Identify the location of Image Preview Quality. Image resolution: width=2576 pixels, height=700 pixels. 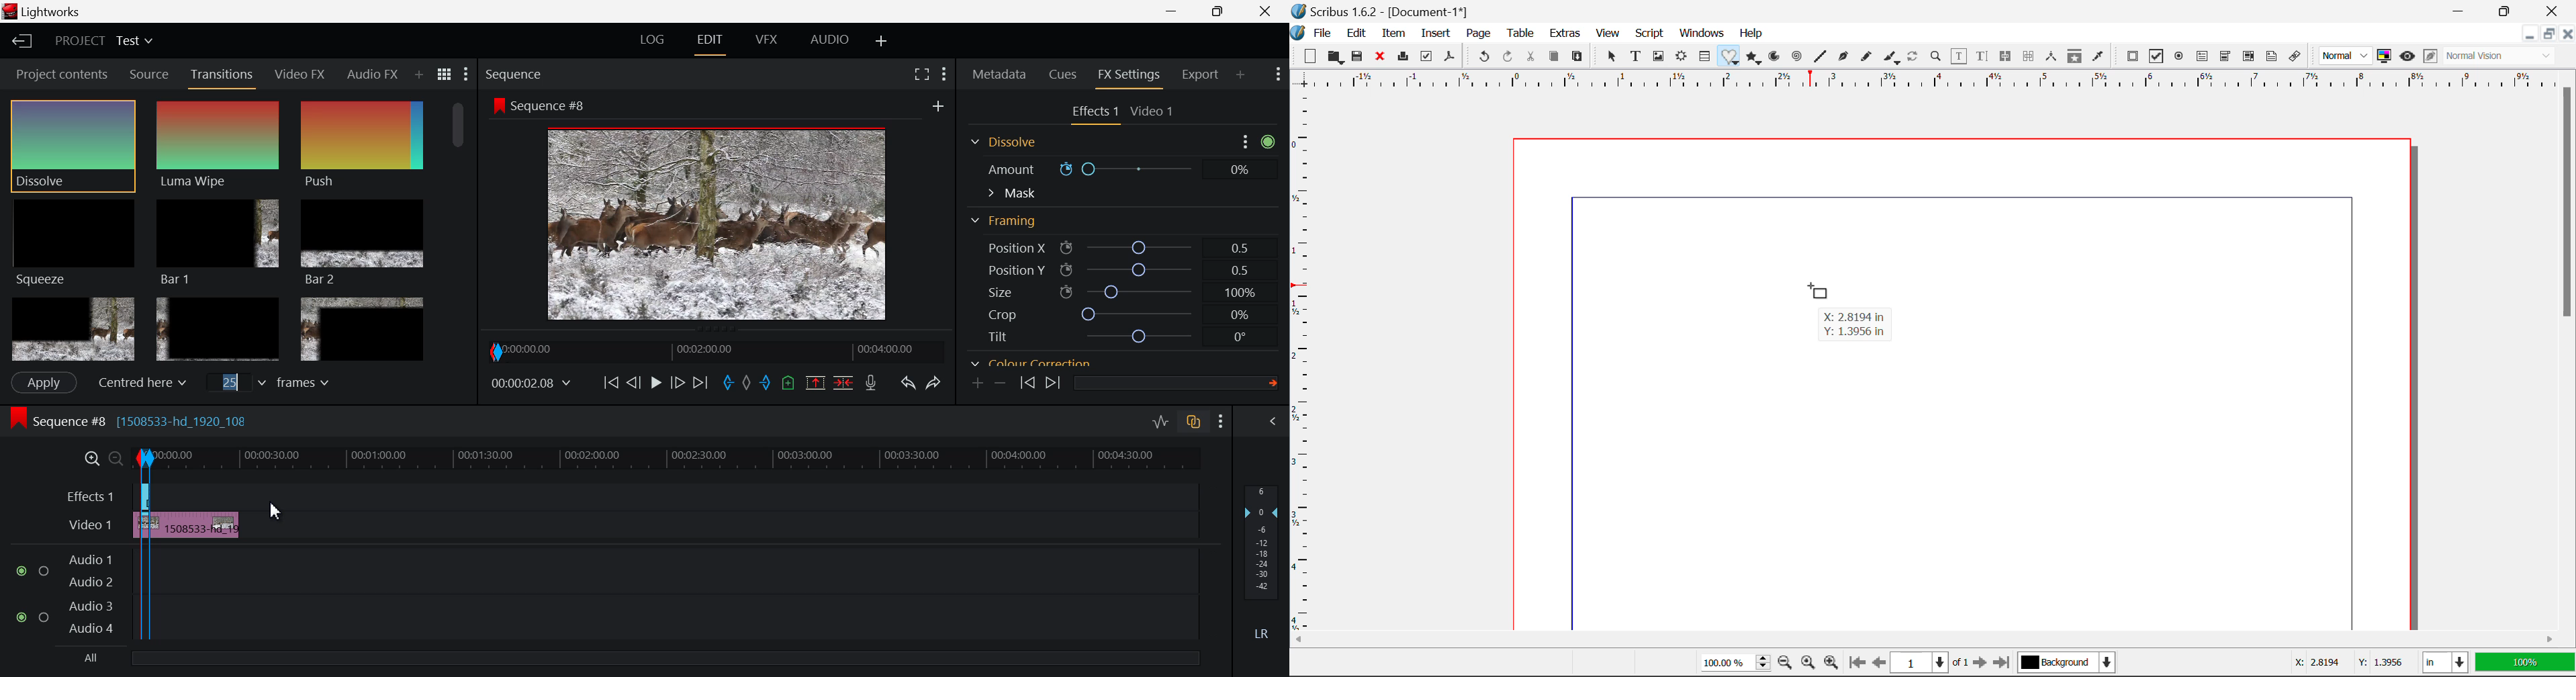
(2347, 55).